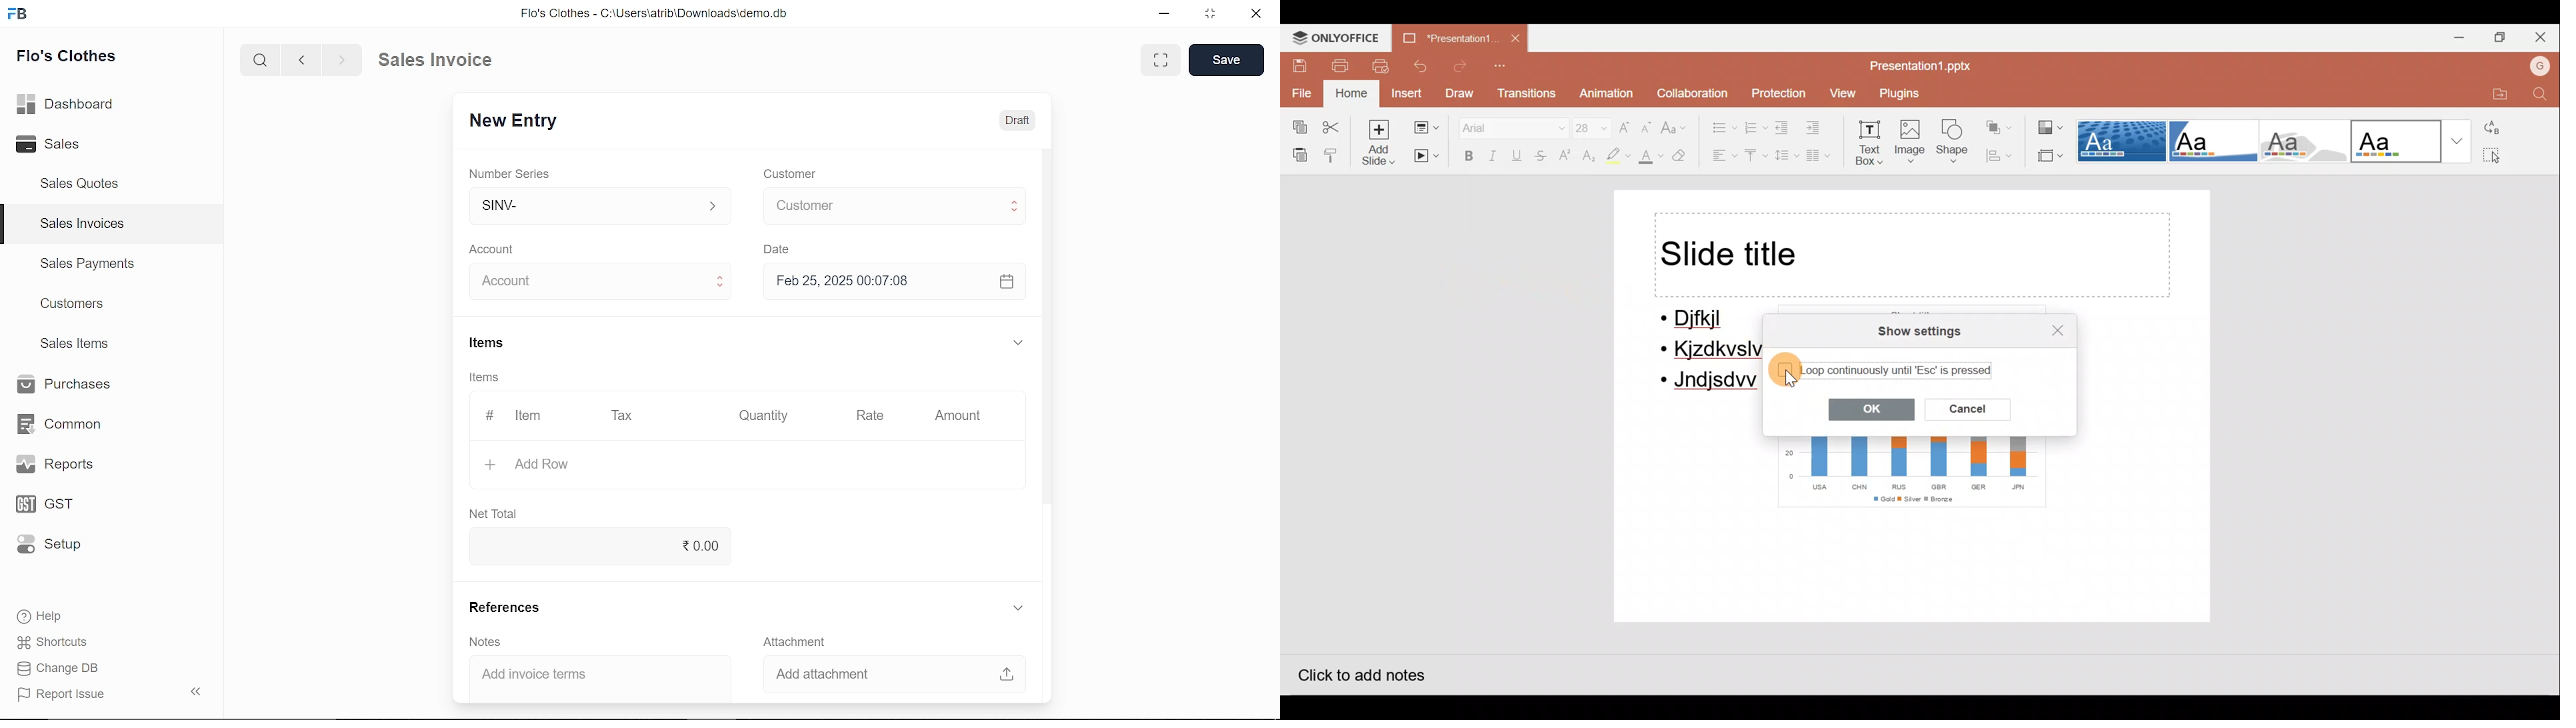 This screenshot has width=2576, height=728. What do you see at coordinates (1337, 126) in the screenshot?
I see `Cut` at bounding box center [1337, 126].